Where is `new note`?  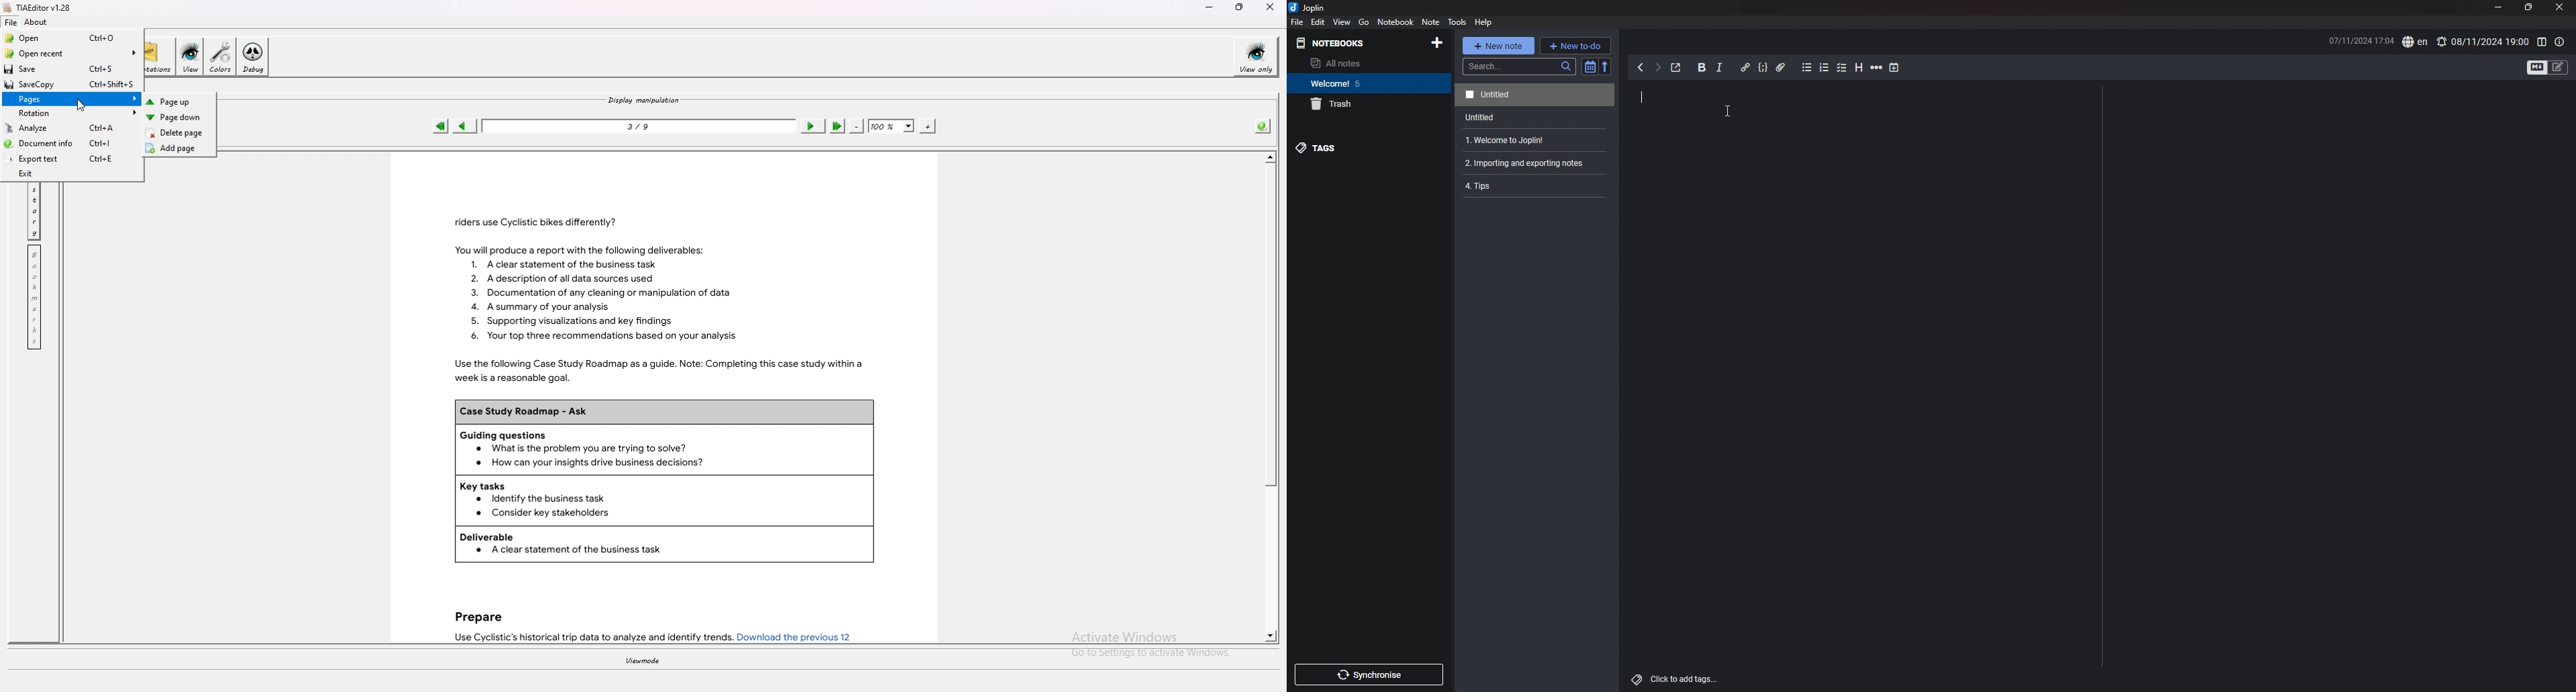
new note is located at coordinates (1498, 44).